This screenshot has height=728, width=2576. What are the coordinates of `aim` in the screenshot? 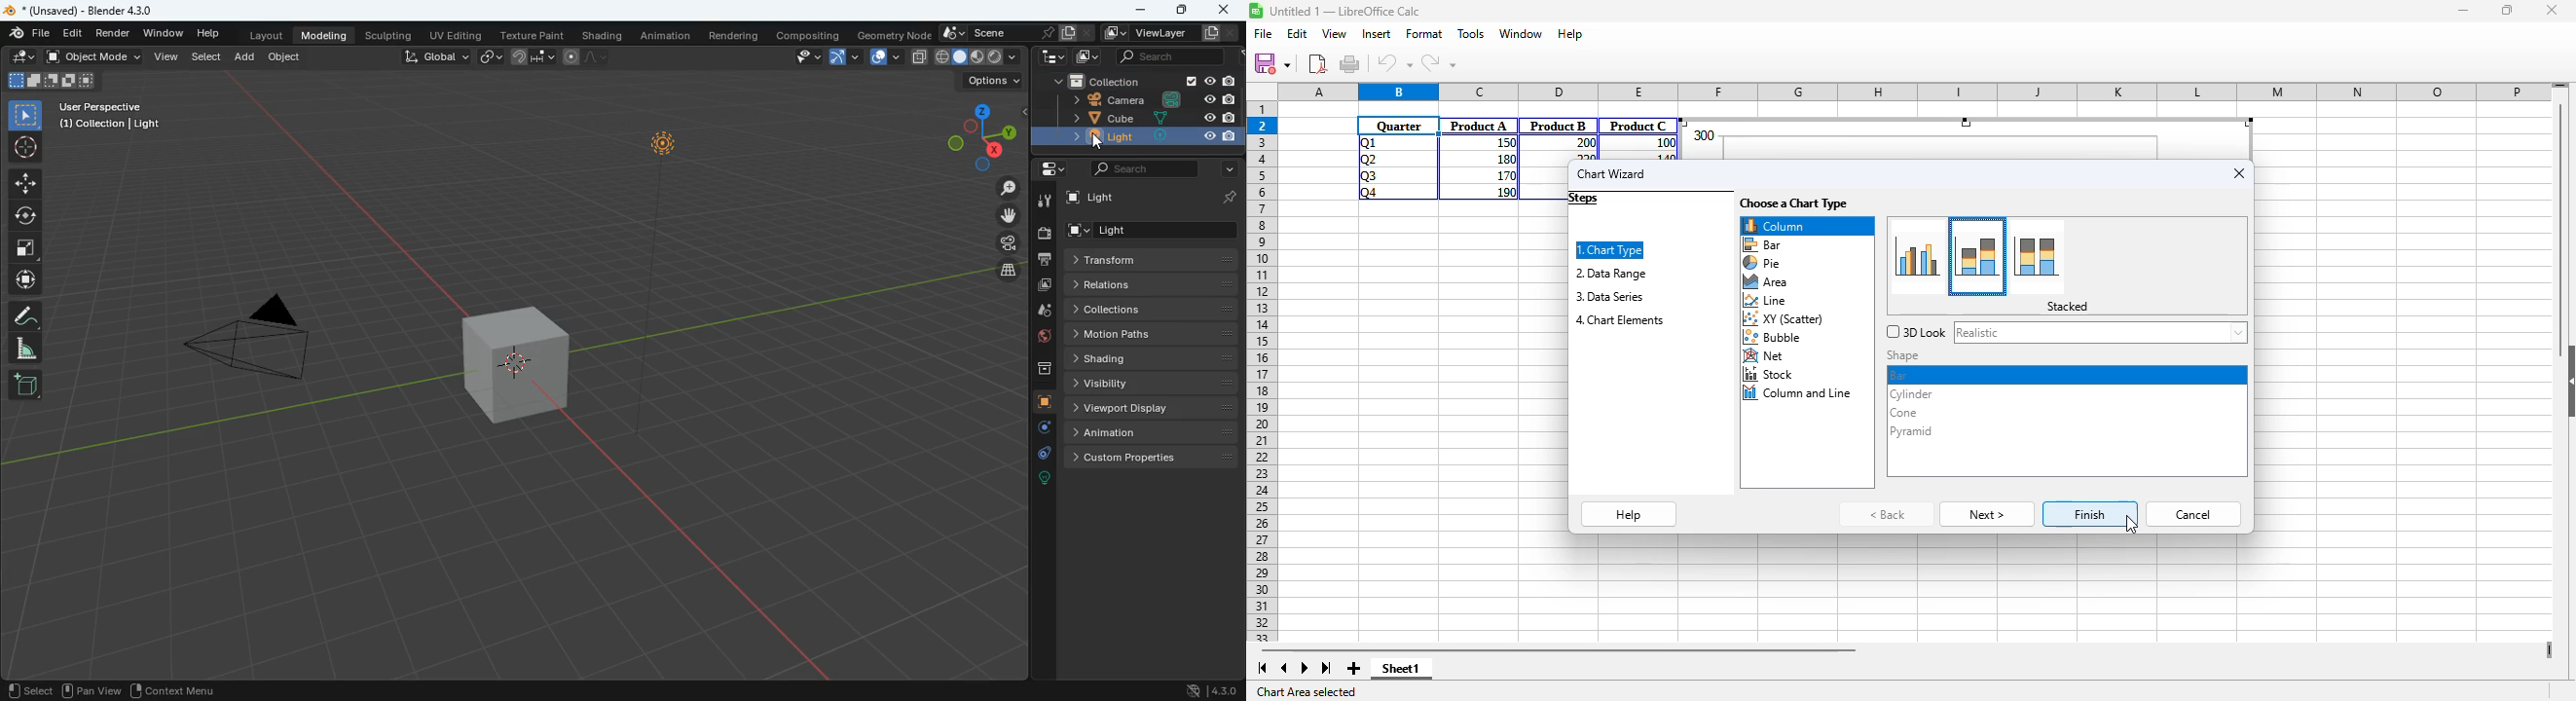 It's located at (26, 149).